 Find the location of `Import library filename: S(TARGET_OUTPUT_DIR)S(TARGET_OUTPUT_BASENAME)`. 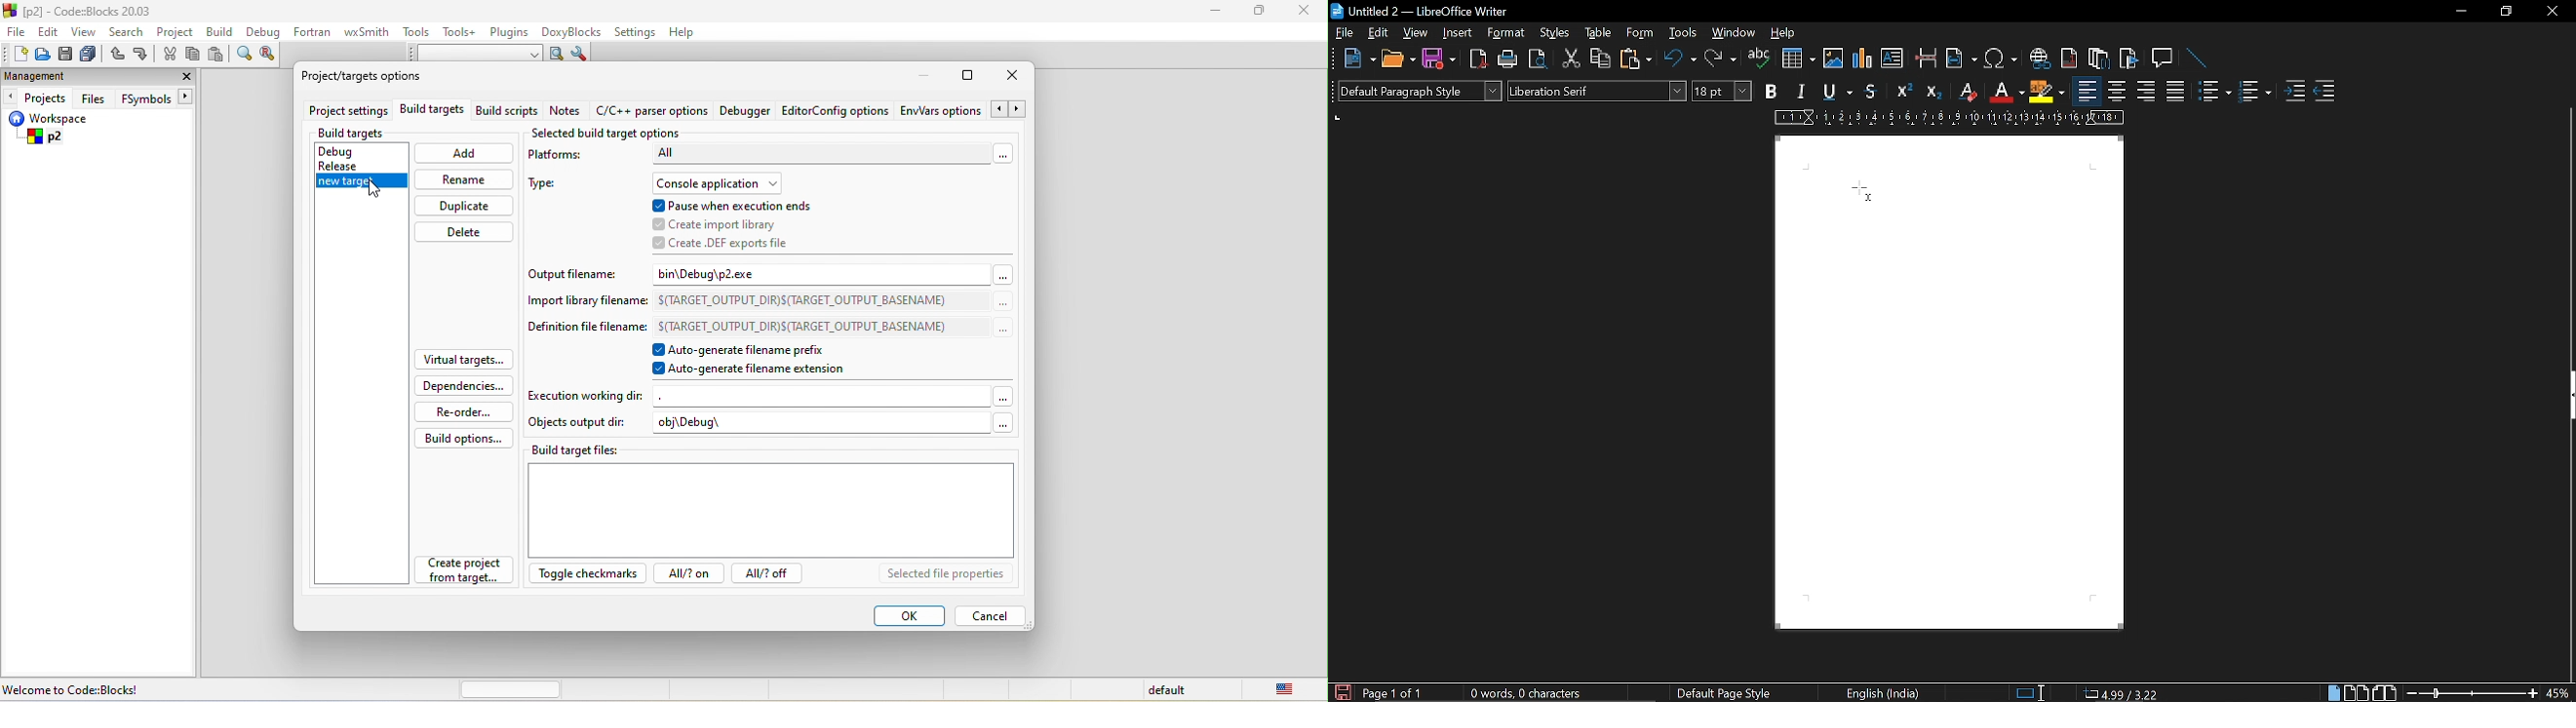

Import library filename: S(TARGET_OUTPUT_DIR)S(TARGET_OUTPUT_BASENAME) is located at coordinates (765, 299).